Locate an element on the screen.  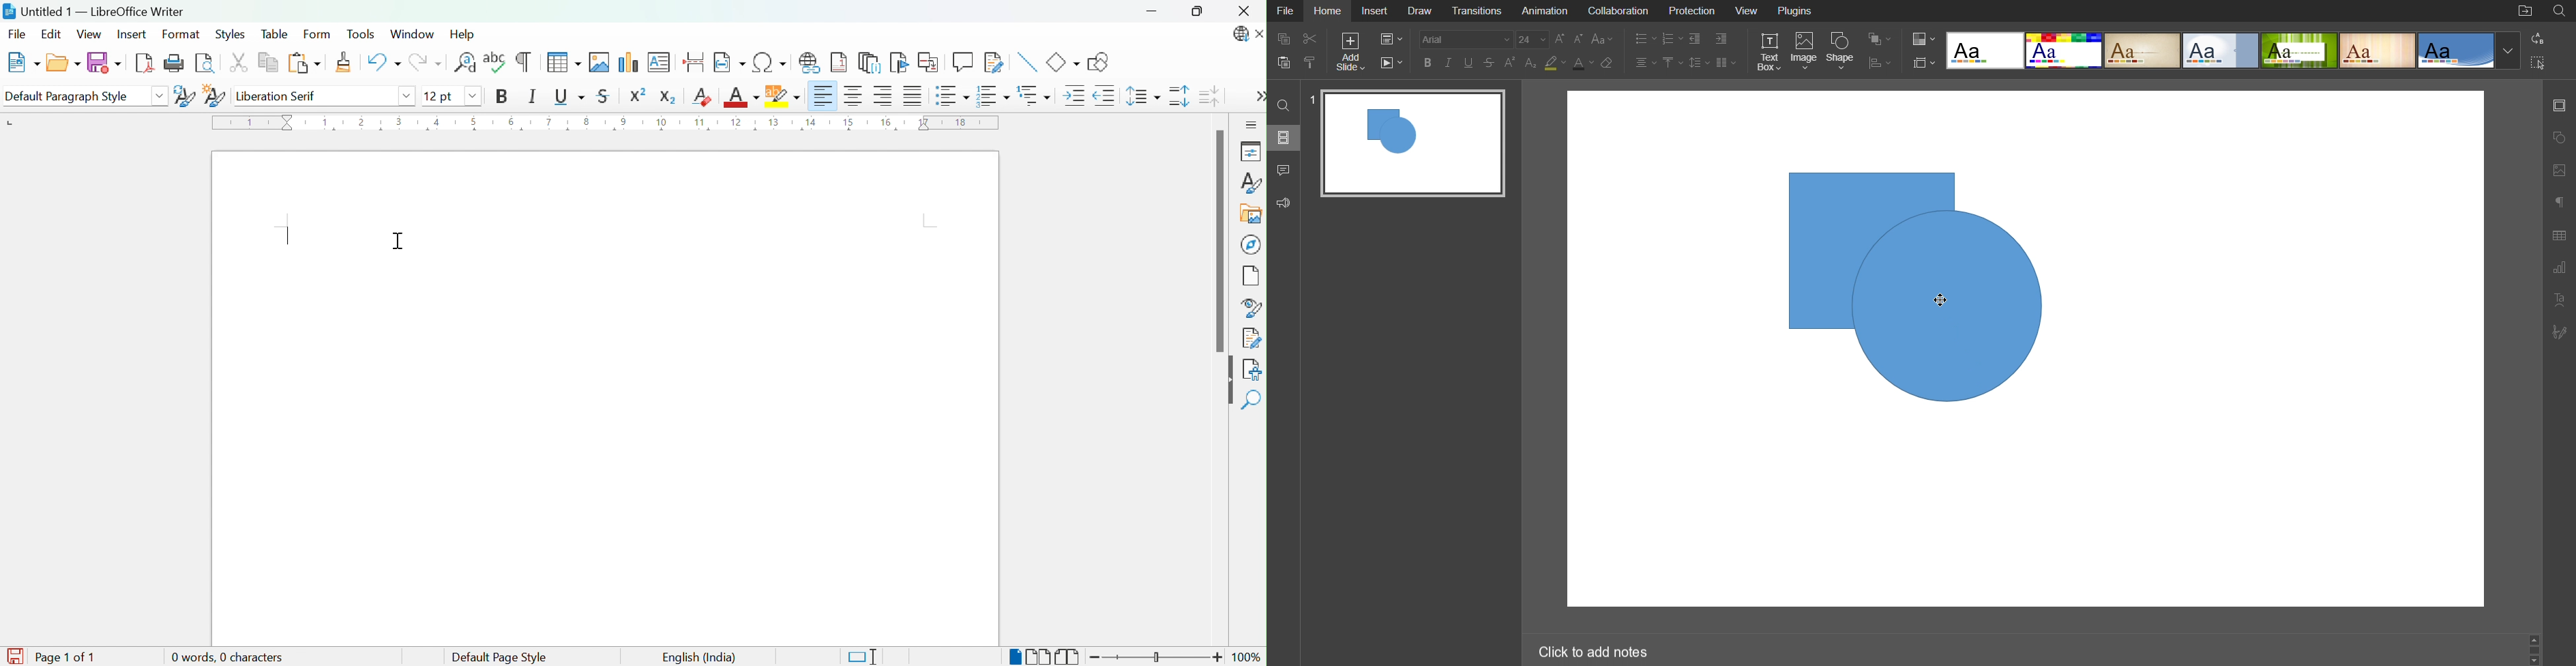
Decrease Indent is located at coordinates (1104, 97).